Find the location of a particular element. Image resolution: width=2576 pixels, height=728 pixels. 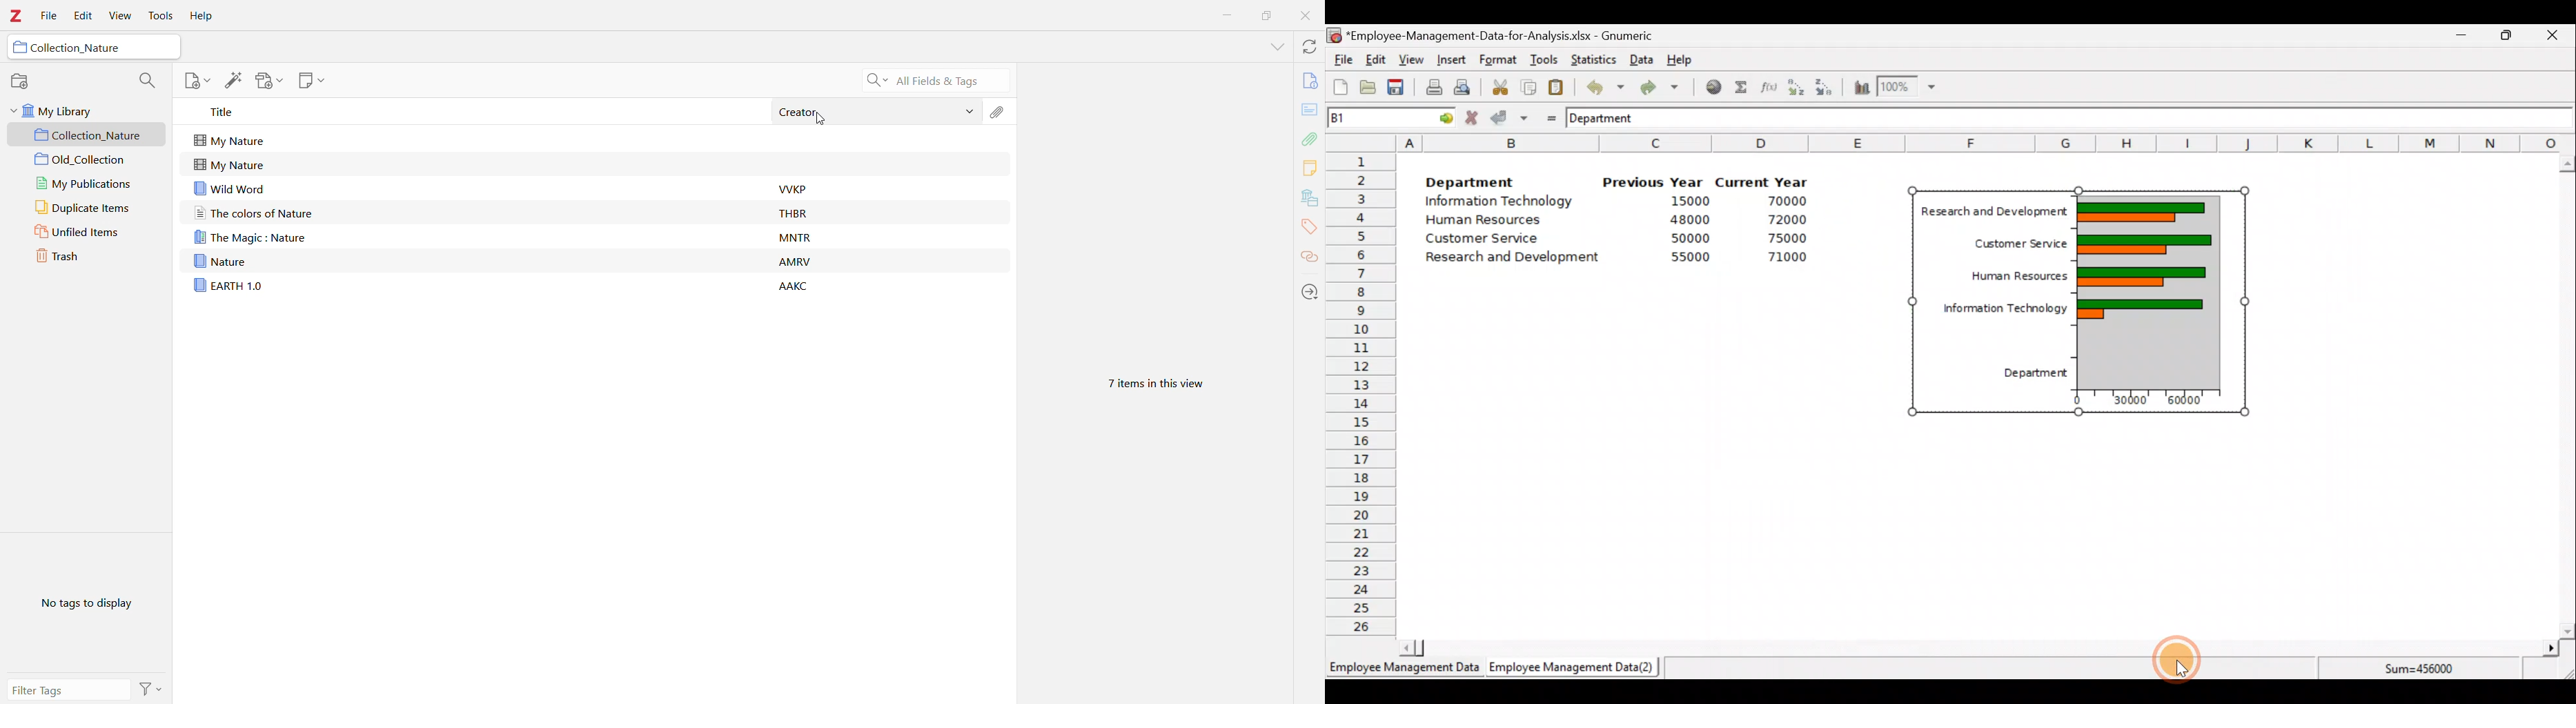

No tags to display is located at coordinates (90, 606).